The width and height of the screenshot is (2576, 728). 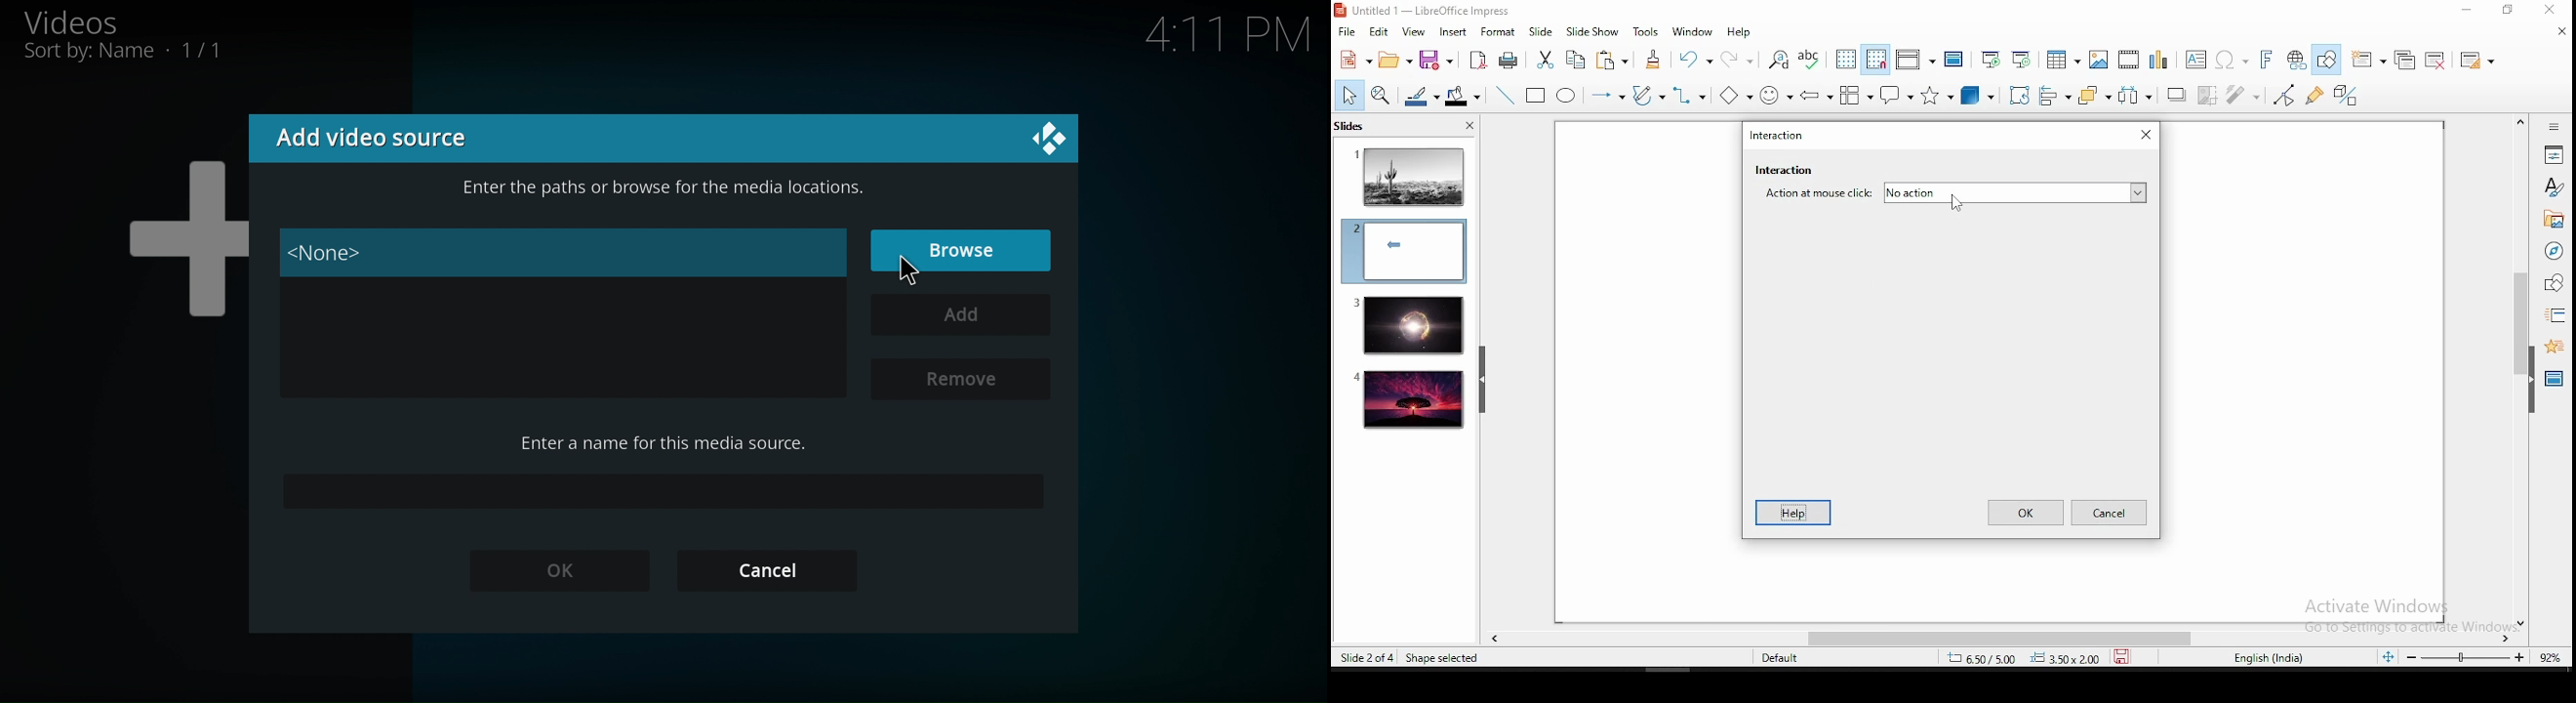 What do you see at coordinates (2436, 61) in the screenshot?
I see `delete slide` at bounding box center [2436, 61].